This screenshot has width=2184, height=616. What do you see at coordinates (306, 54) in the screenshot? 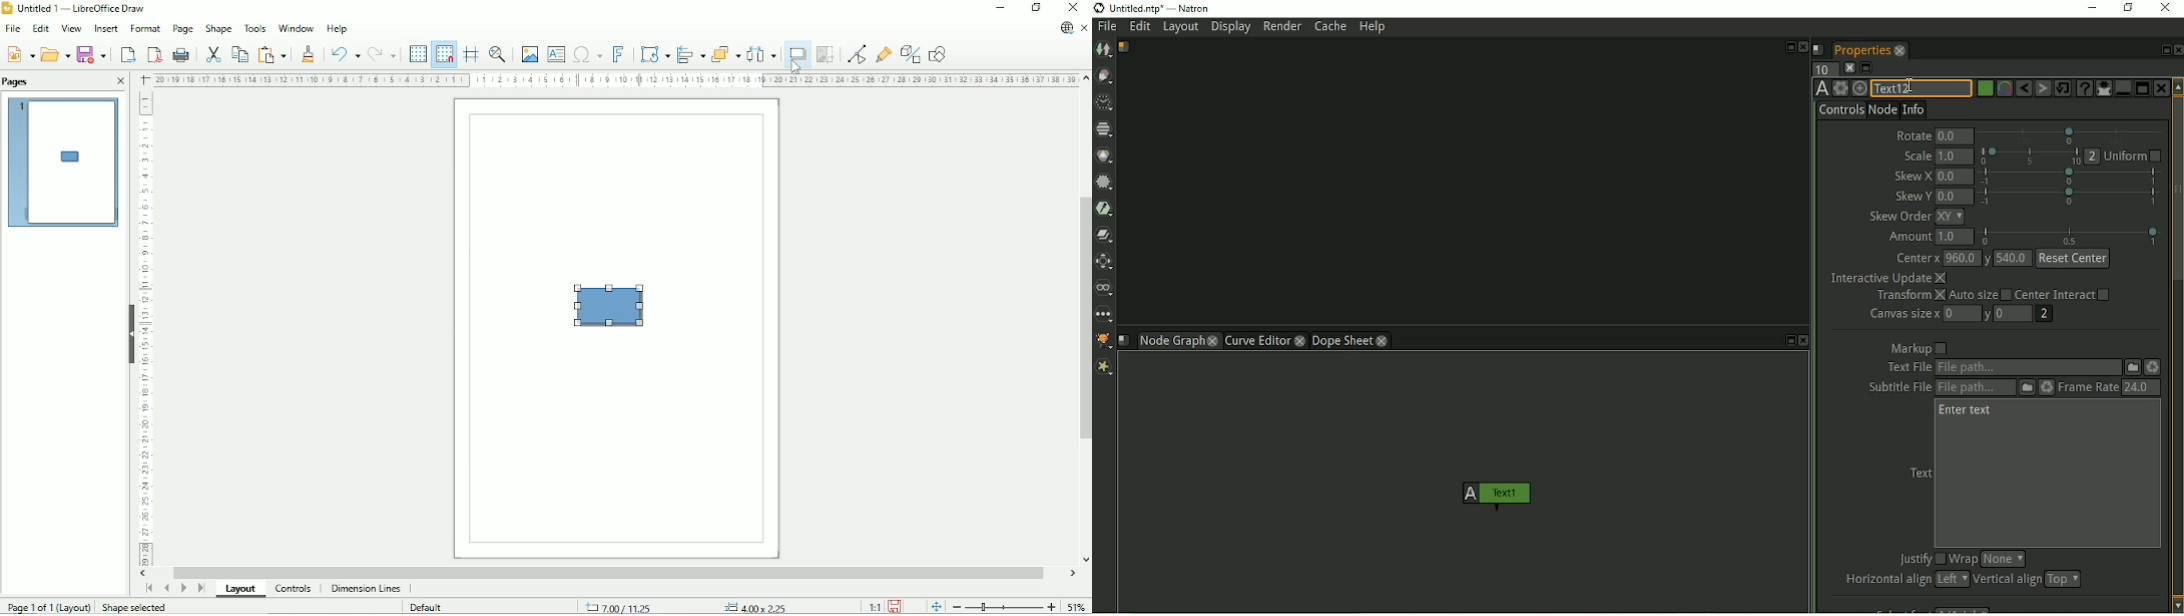
I see `Clone formatting` at bounding box center [306, 54].